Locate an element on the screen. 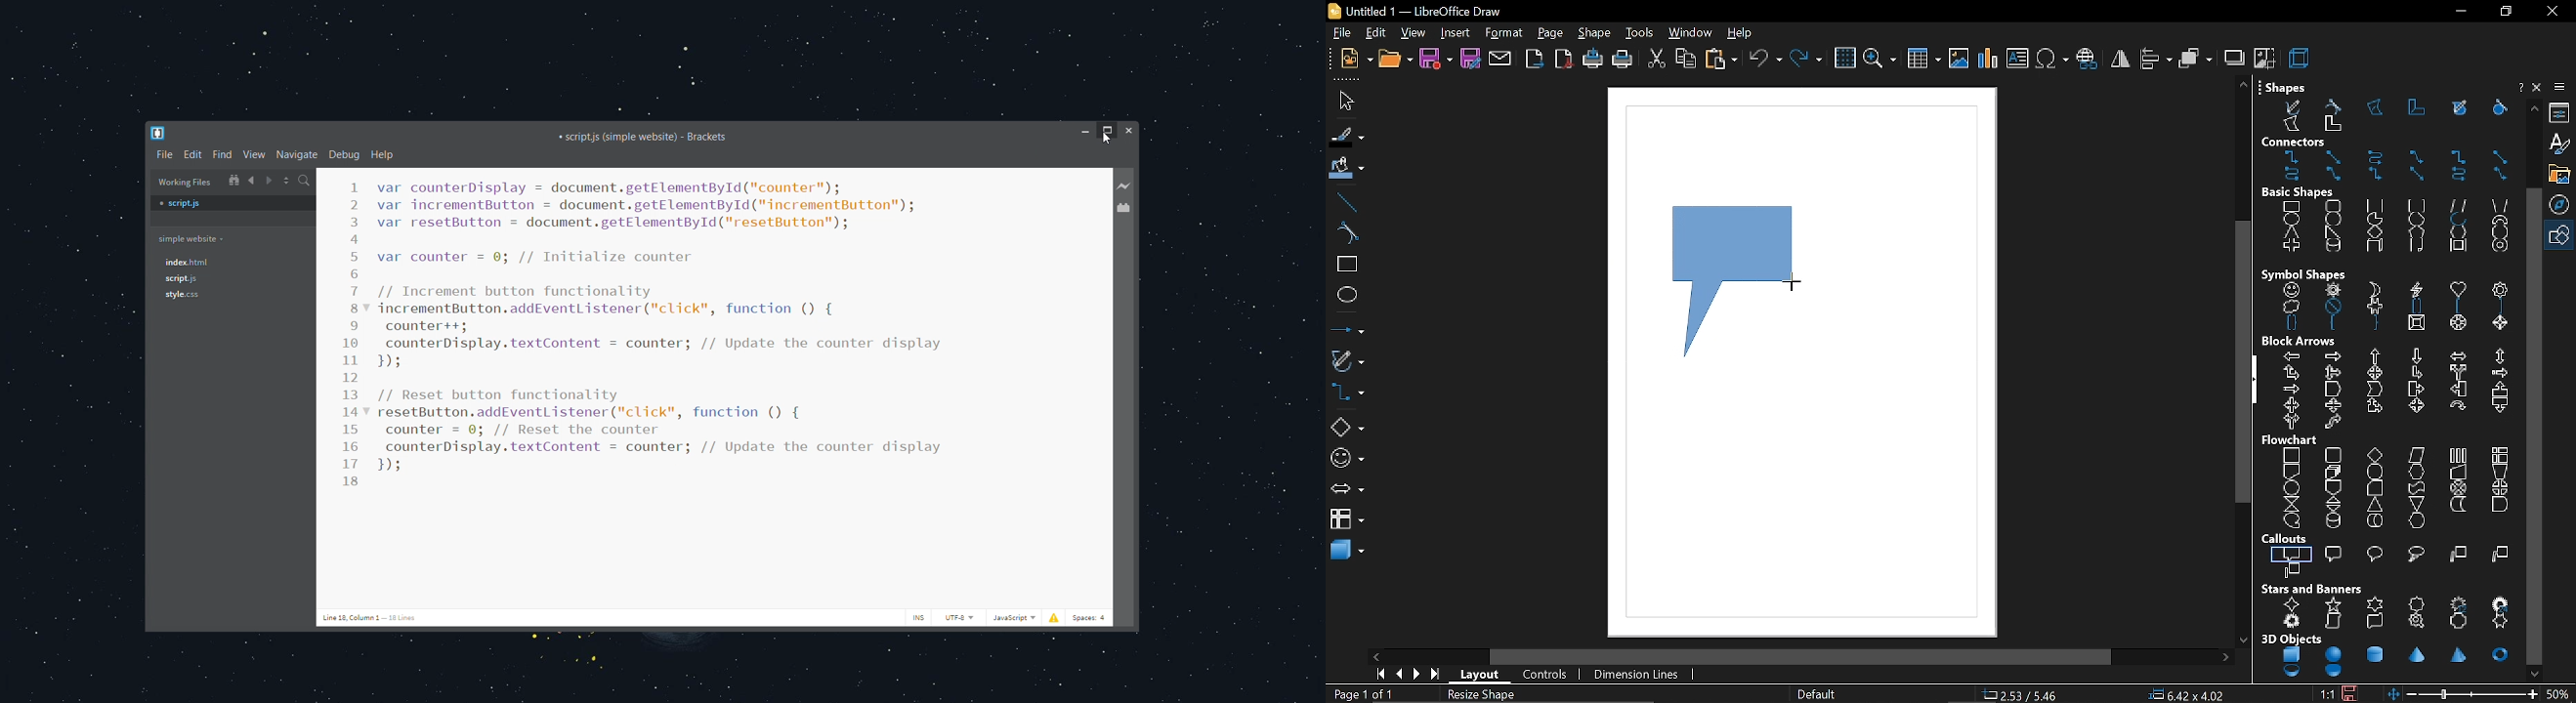  connectors is located at coordinates (1346, 393).